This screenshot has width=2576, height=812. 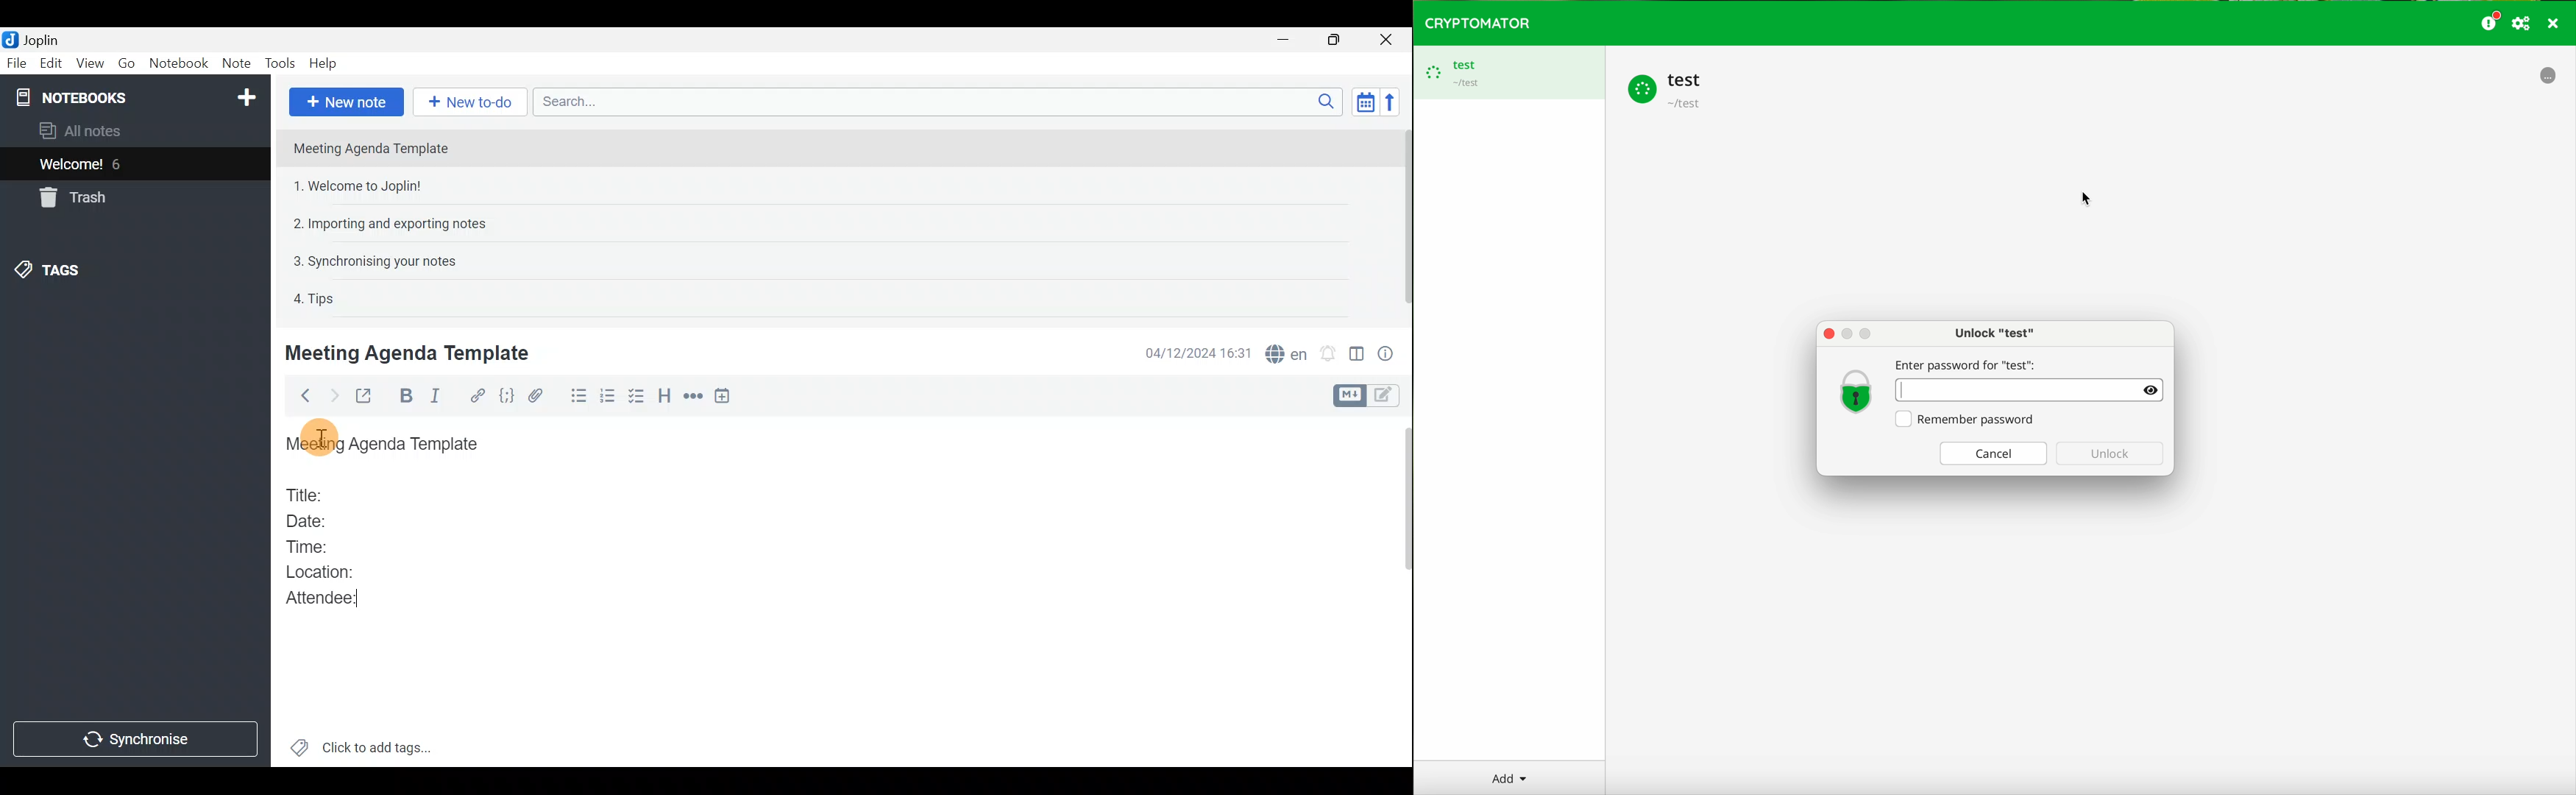 I want to click on Note, so click(x=235, y=60).